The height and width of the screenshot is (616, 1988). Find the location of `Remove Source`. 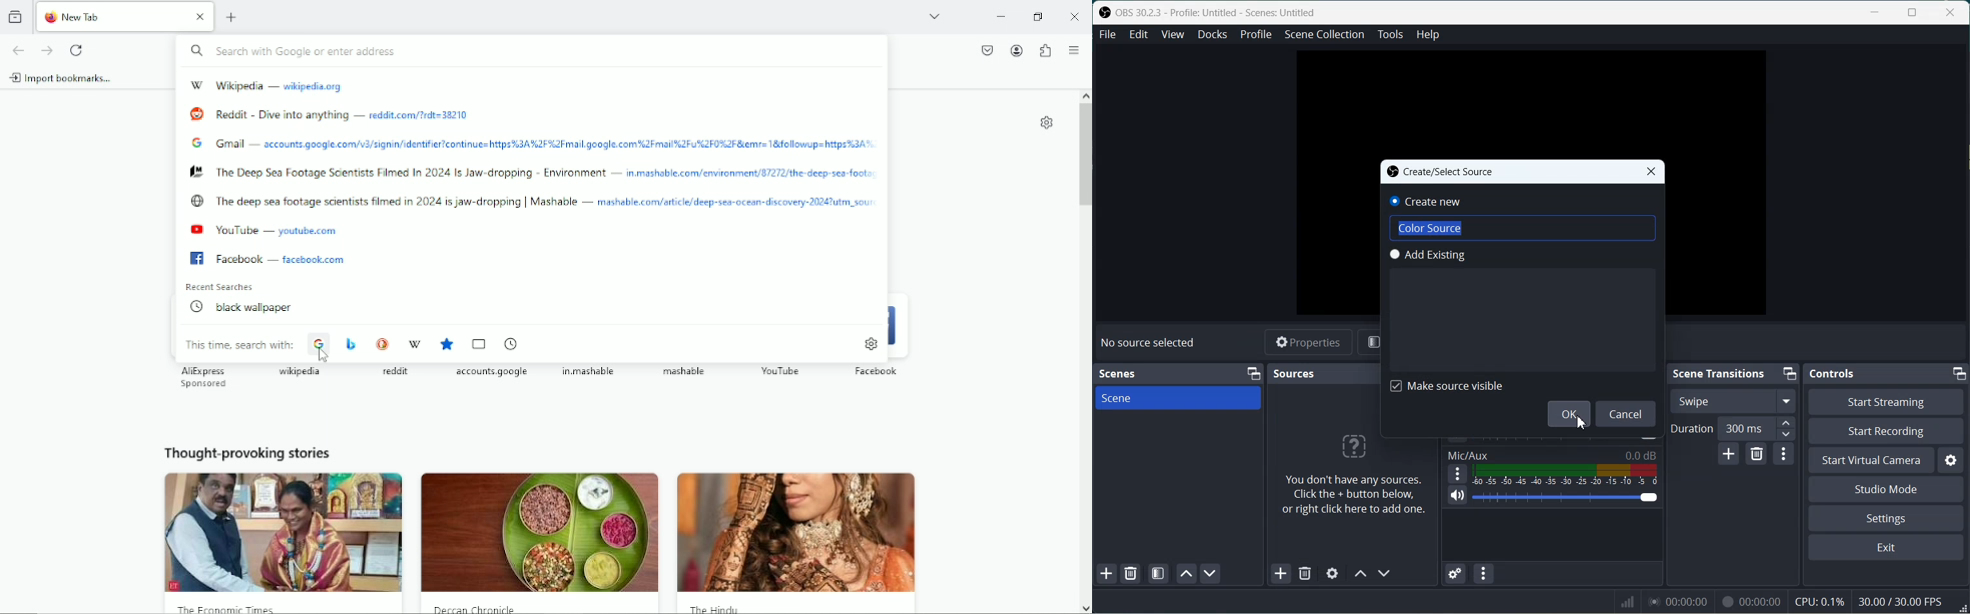

Remove Source is located at coordinates (1307, 573).